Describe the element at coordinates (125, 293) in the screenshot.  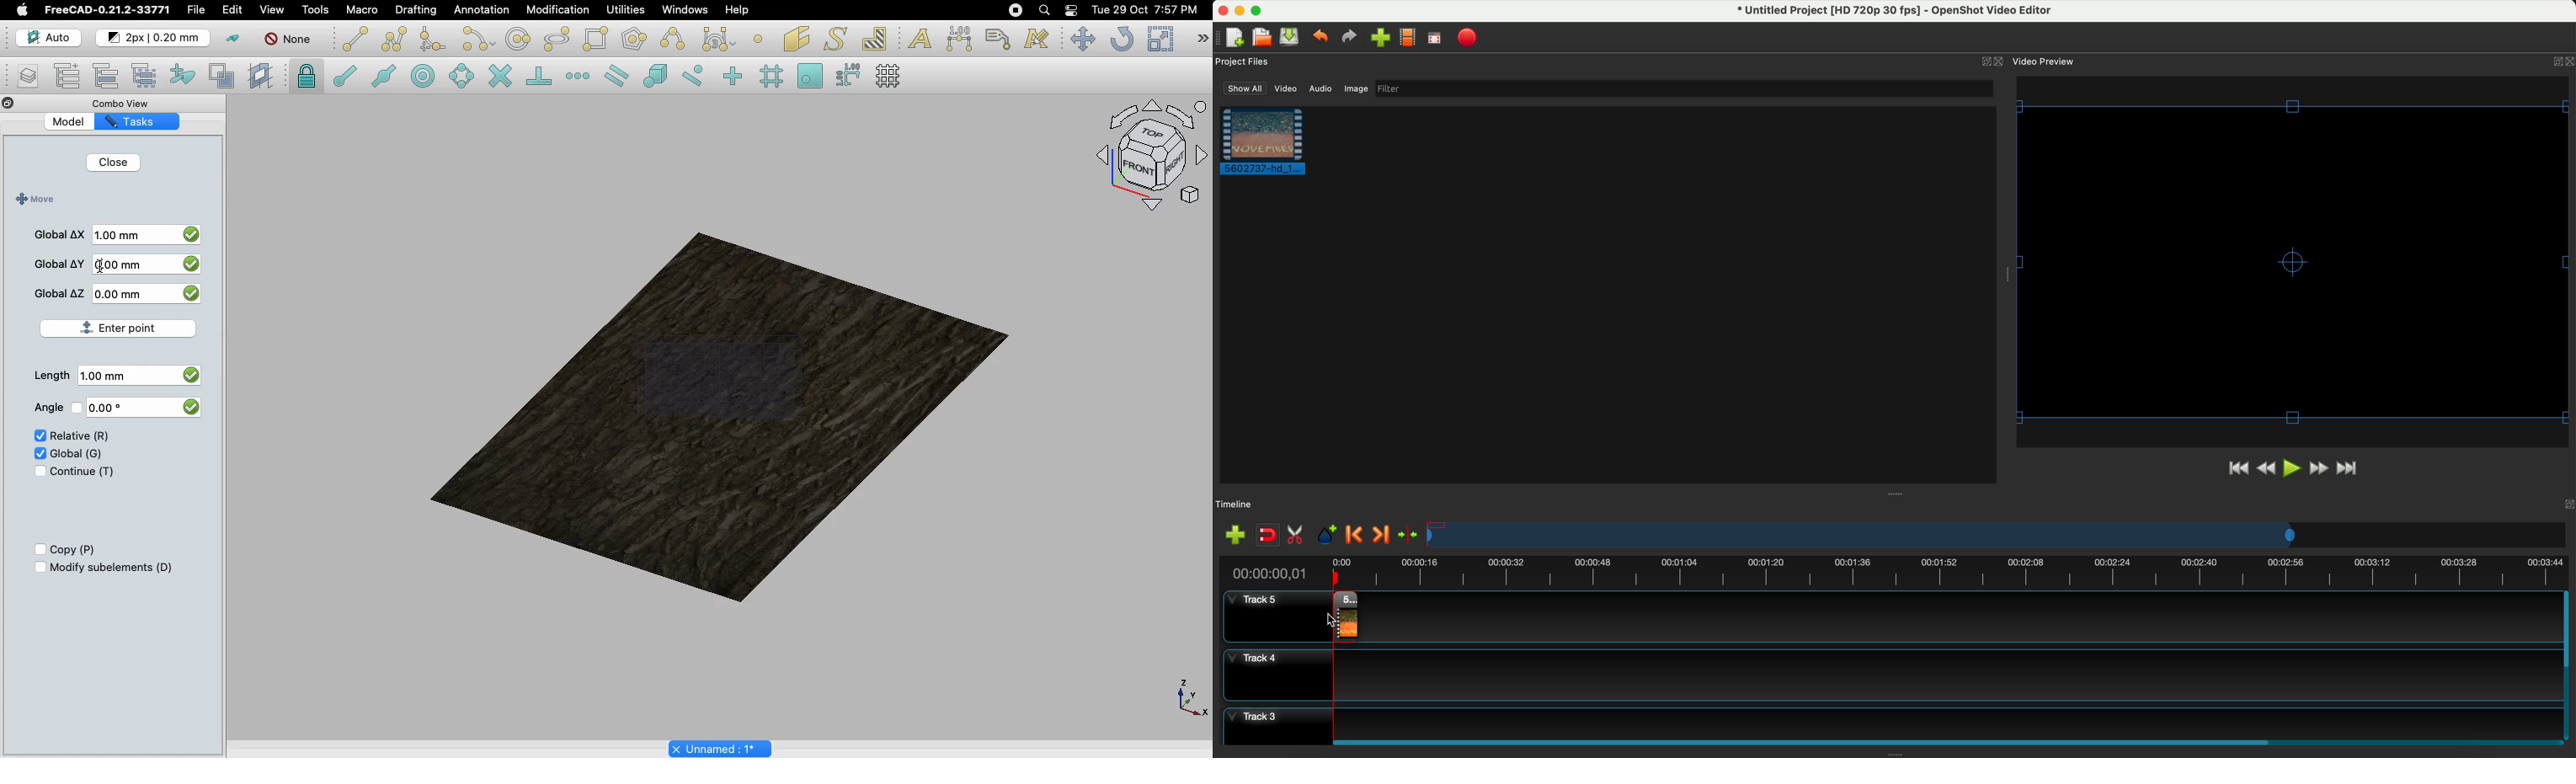
I see `0.00 mm` at that location.